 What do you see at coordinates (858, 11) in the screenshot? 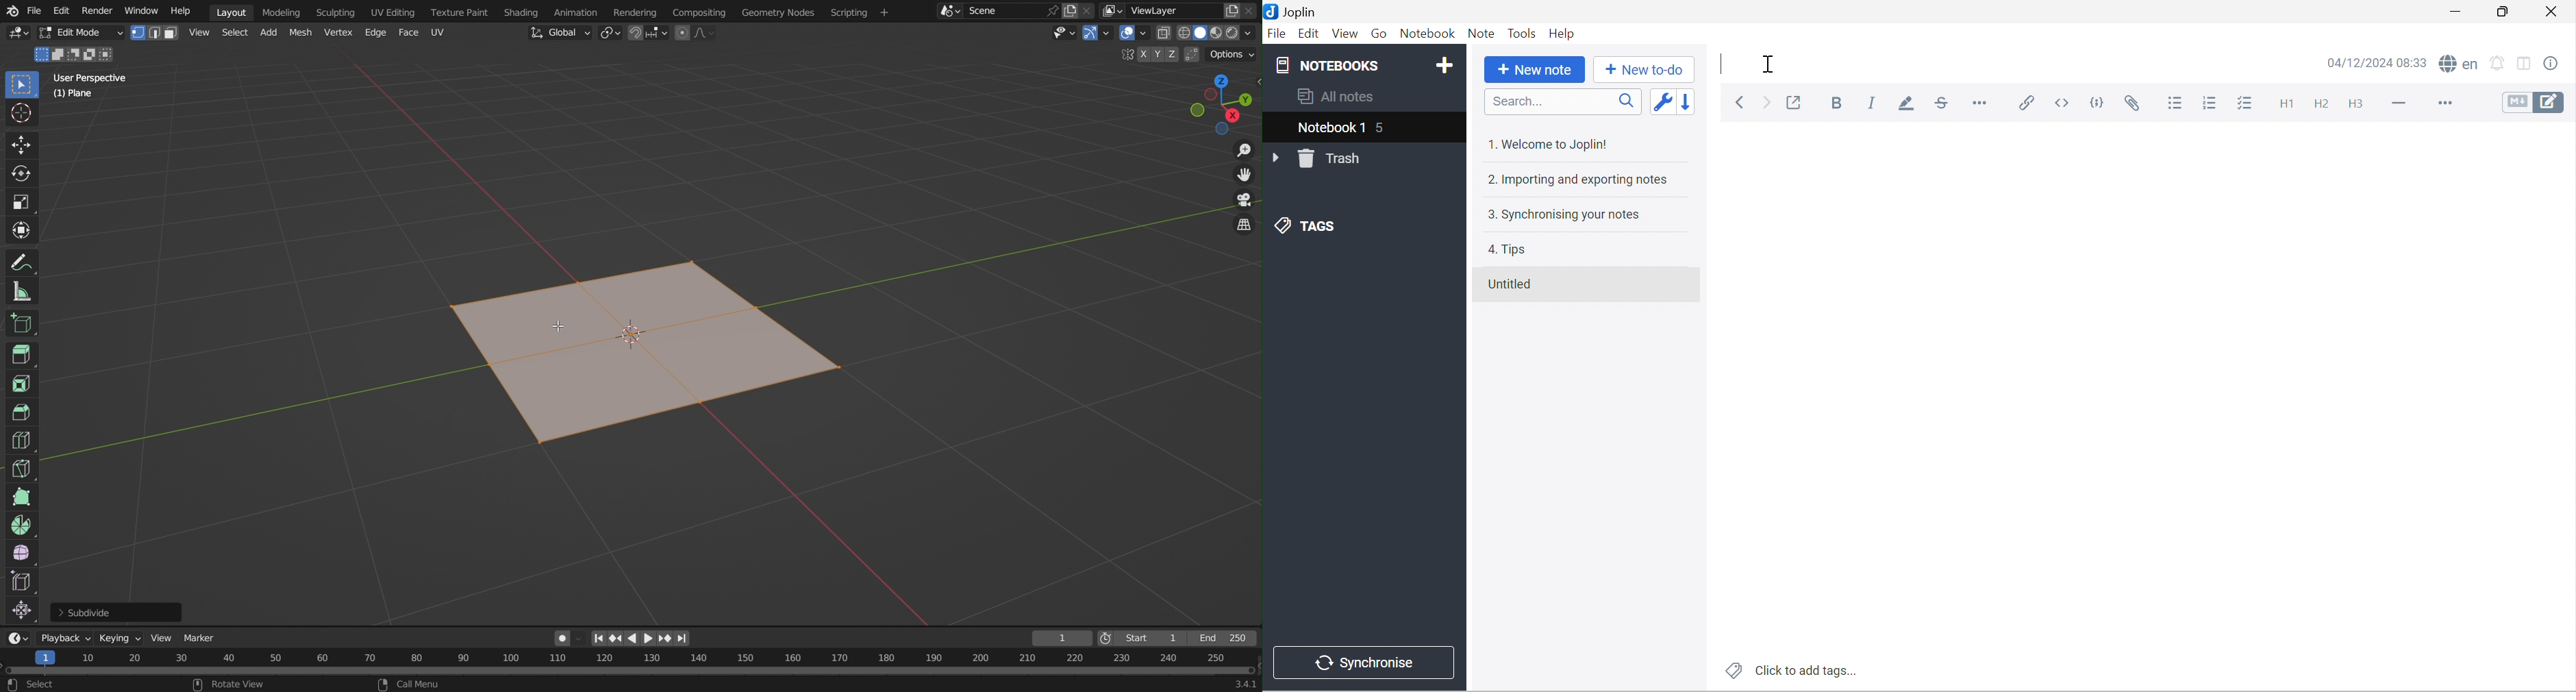
I see `Scripting` at bounding box center [858, 11].